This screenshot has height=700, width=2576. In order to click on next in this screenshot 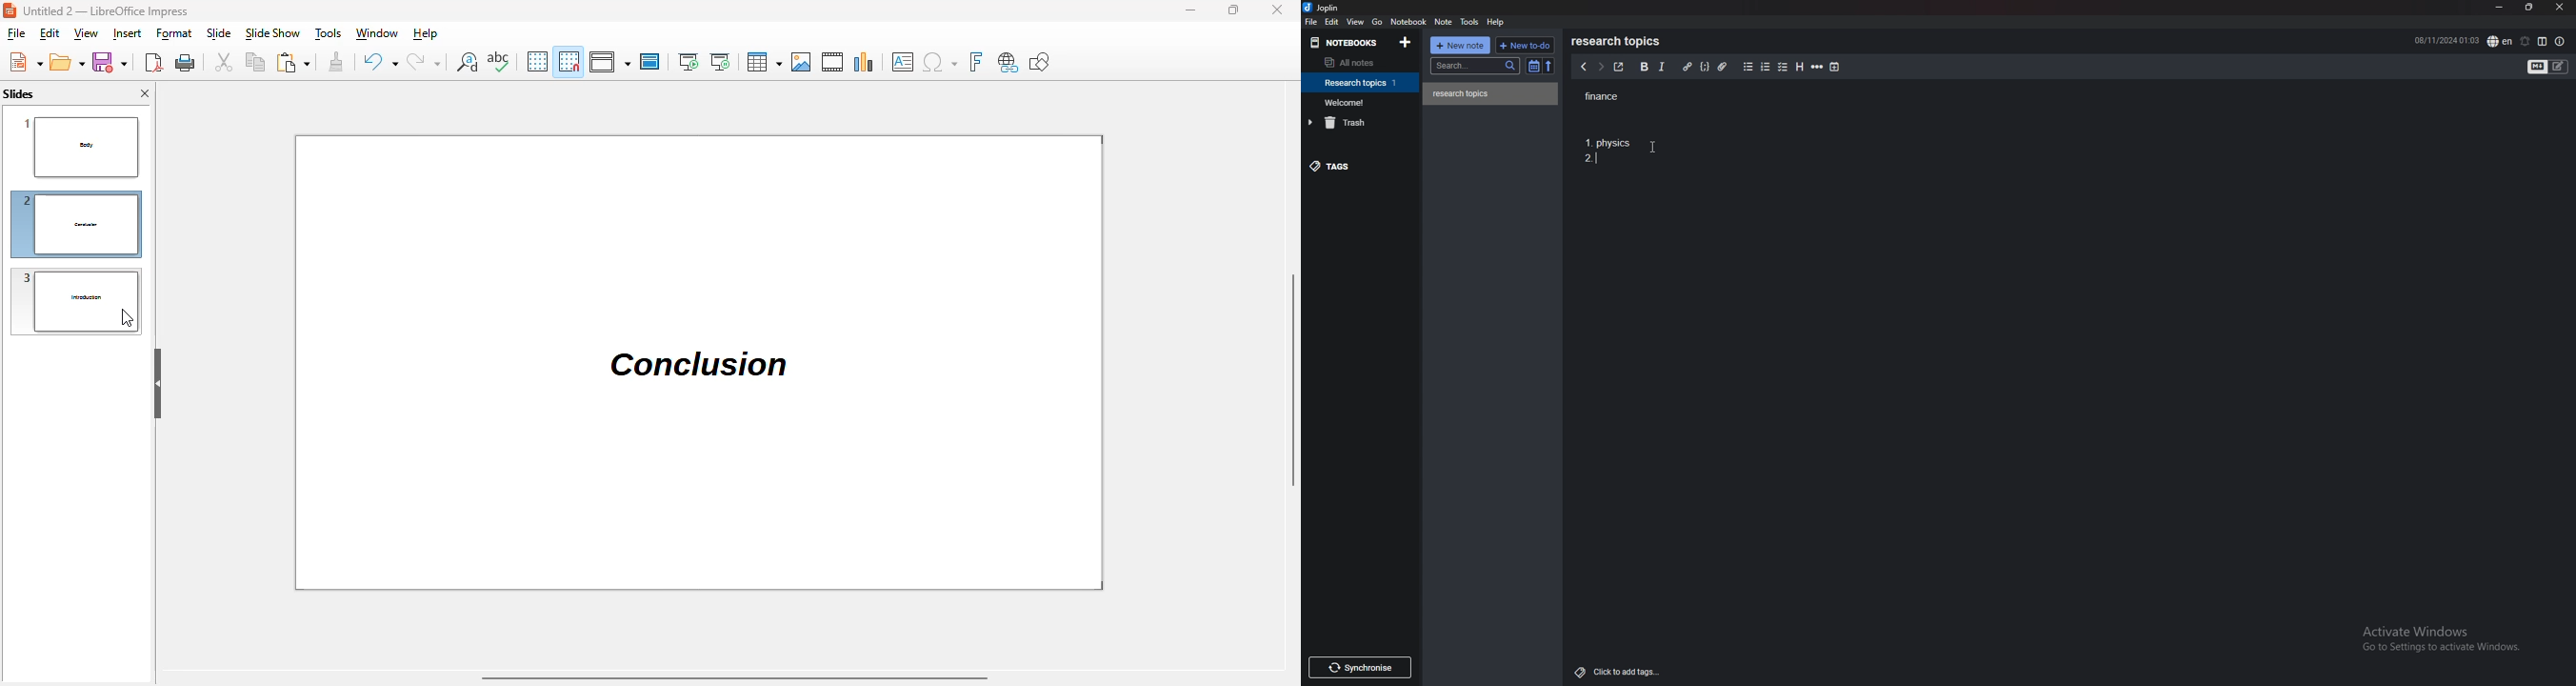, I will do `click(1599, 68)`.